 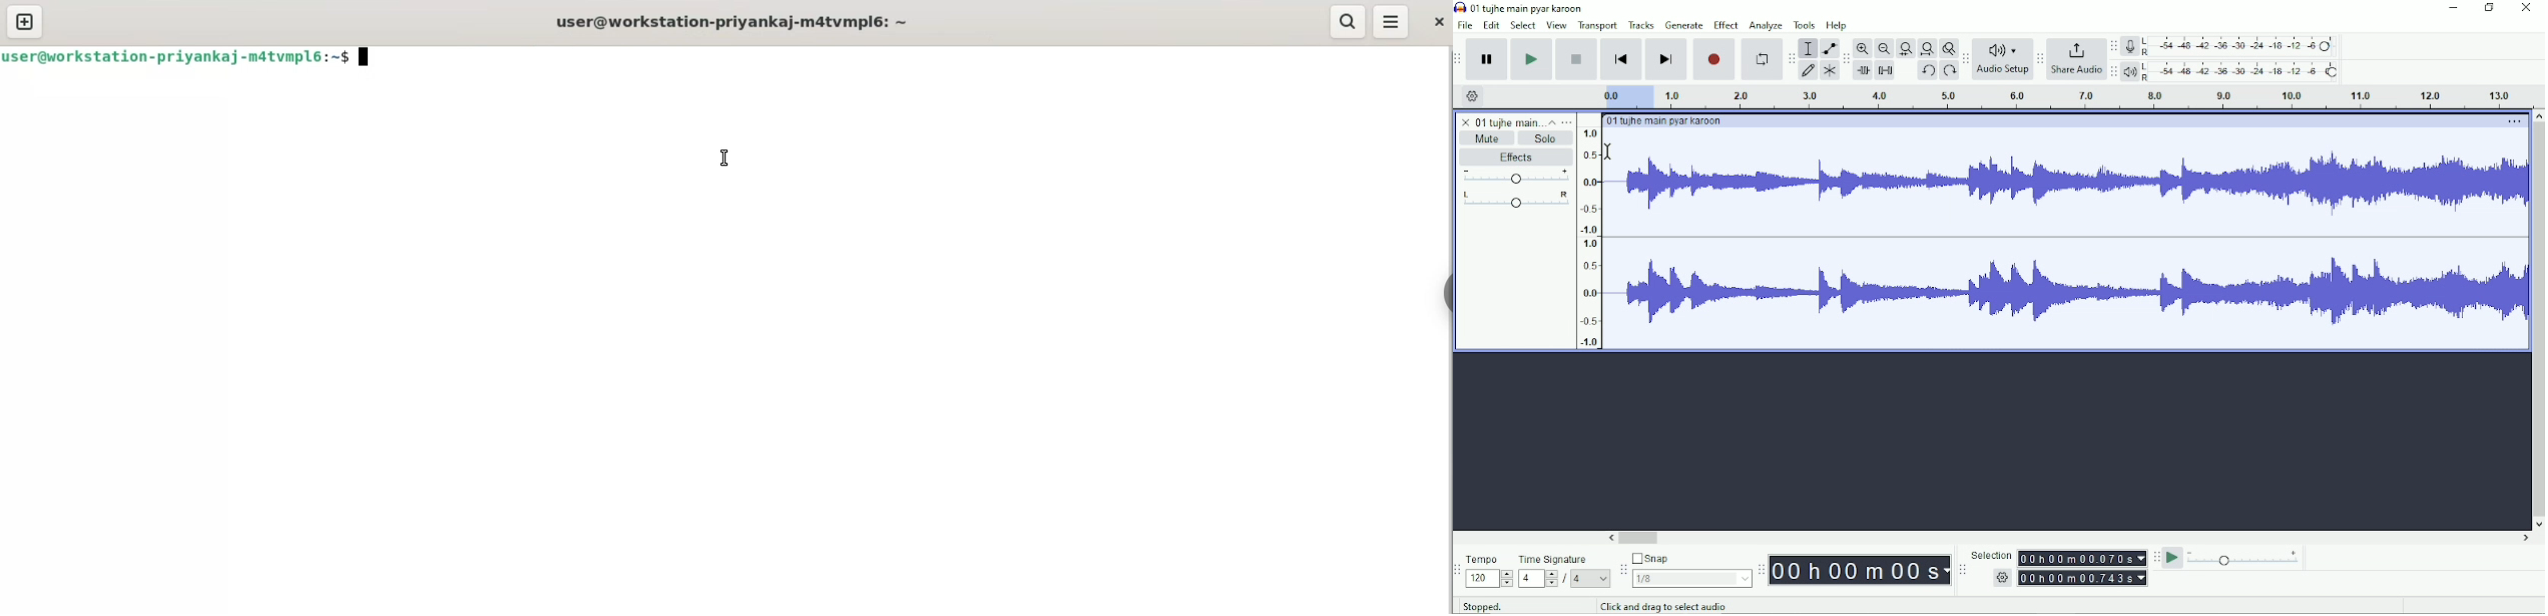 What do you see at coordinates (1928, 72) in the screenshot?
I see `Undo` at bounding box center [1928, 72].